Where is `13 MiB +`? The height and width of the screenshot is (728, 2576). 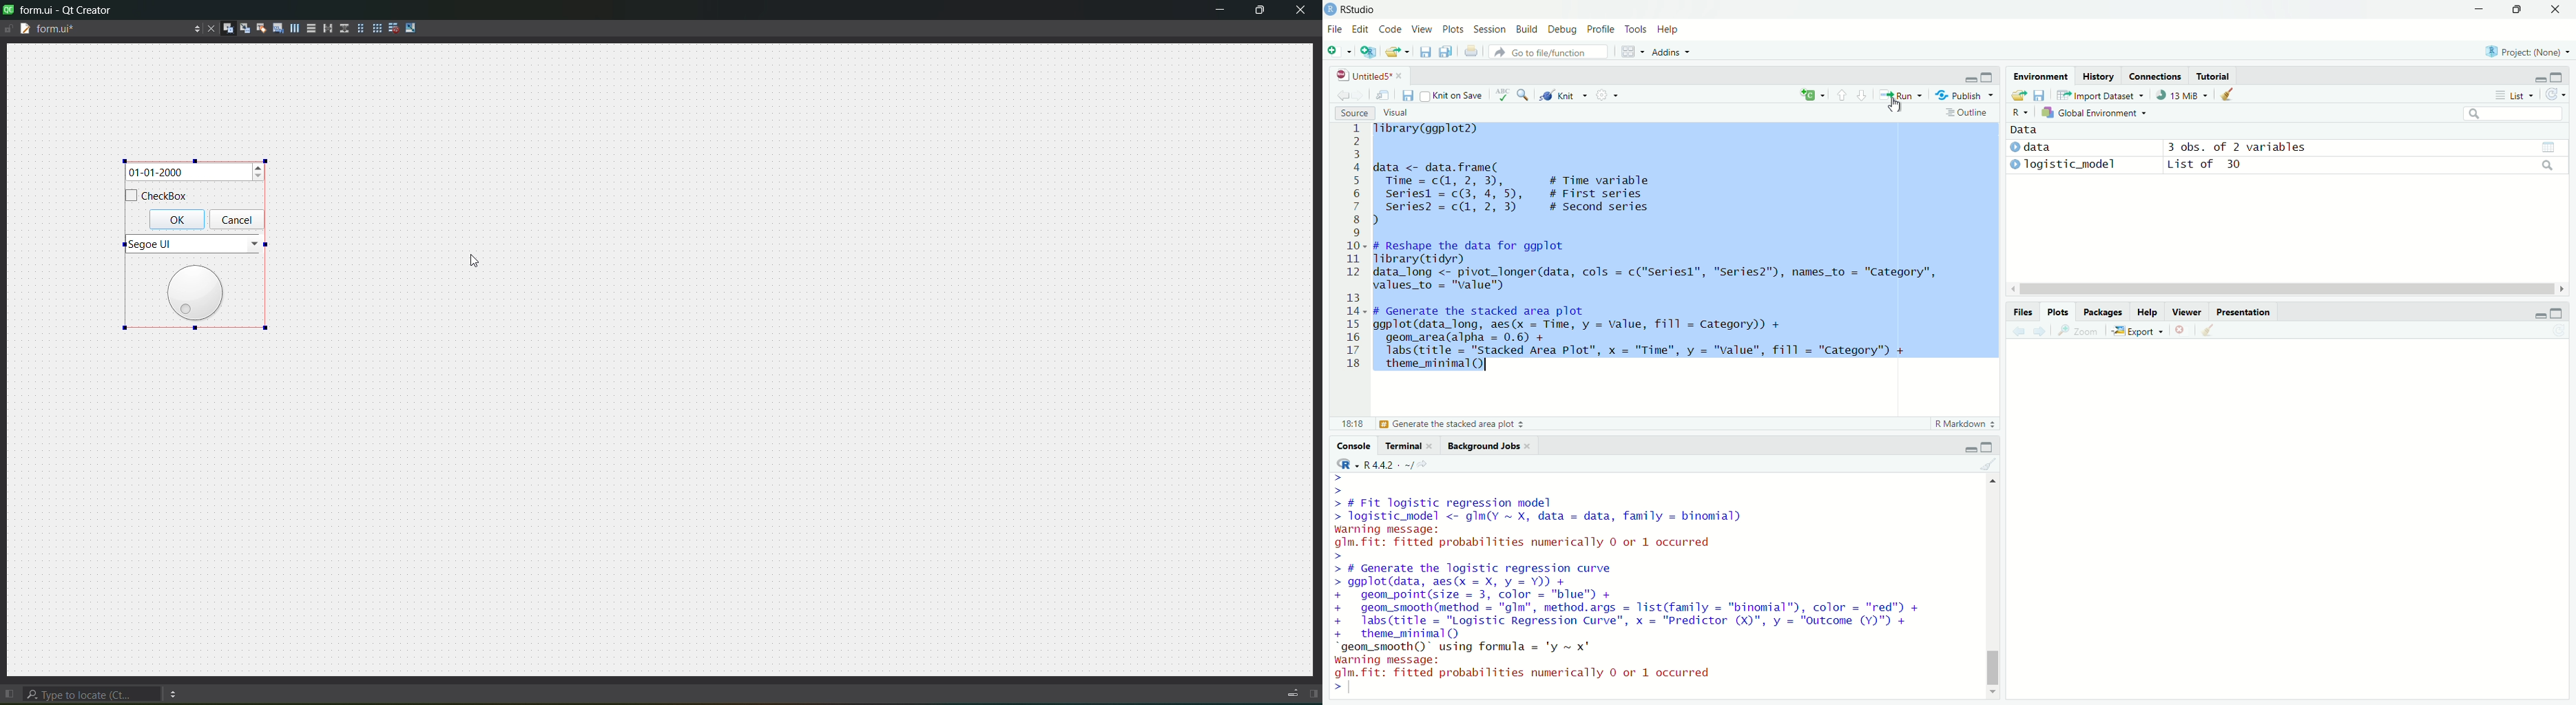 13 MiB + is located at coordinates (2188, 97).